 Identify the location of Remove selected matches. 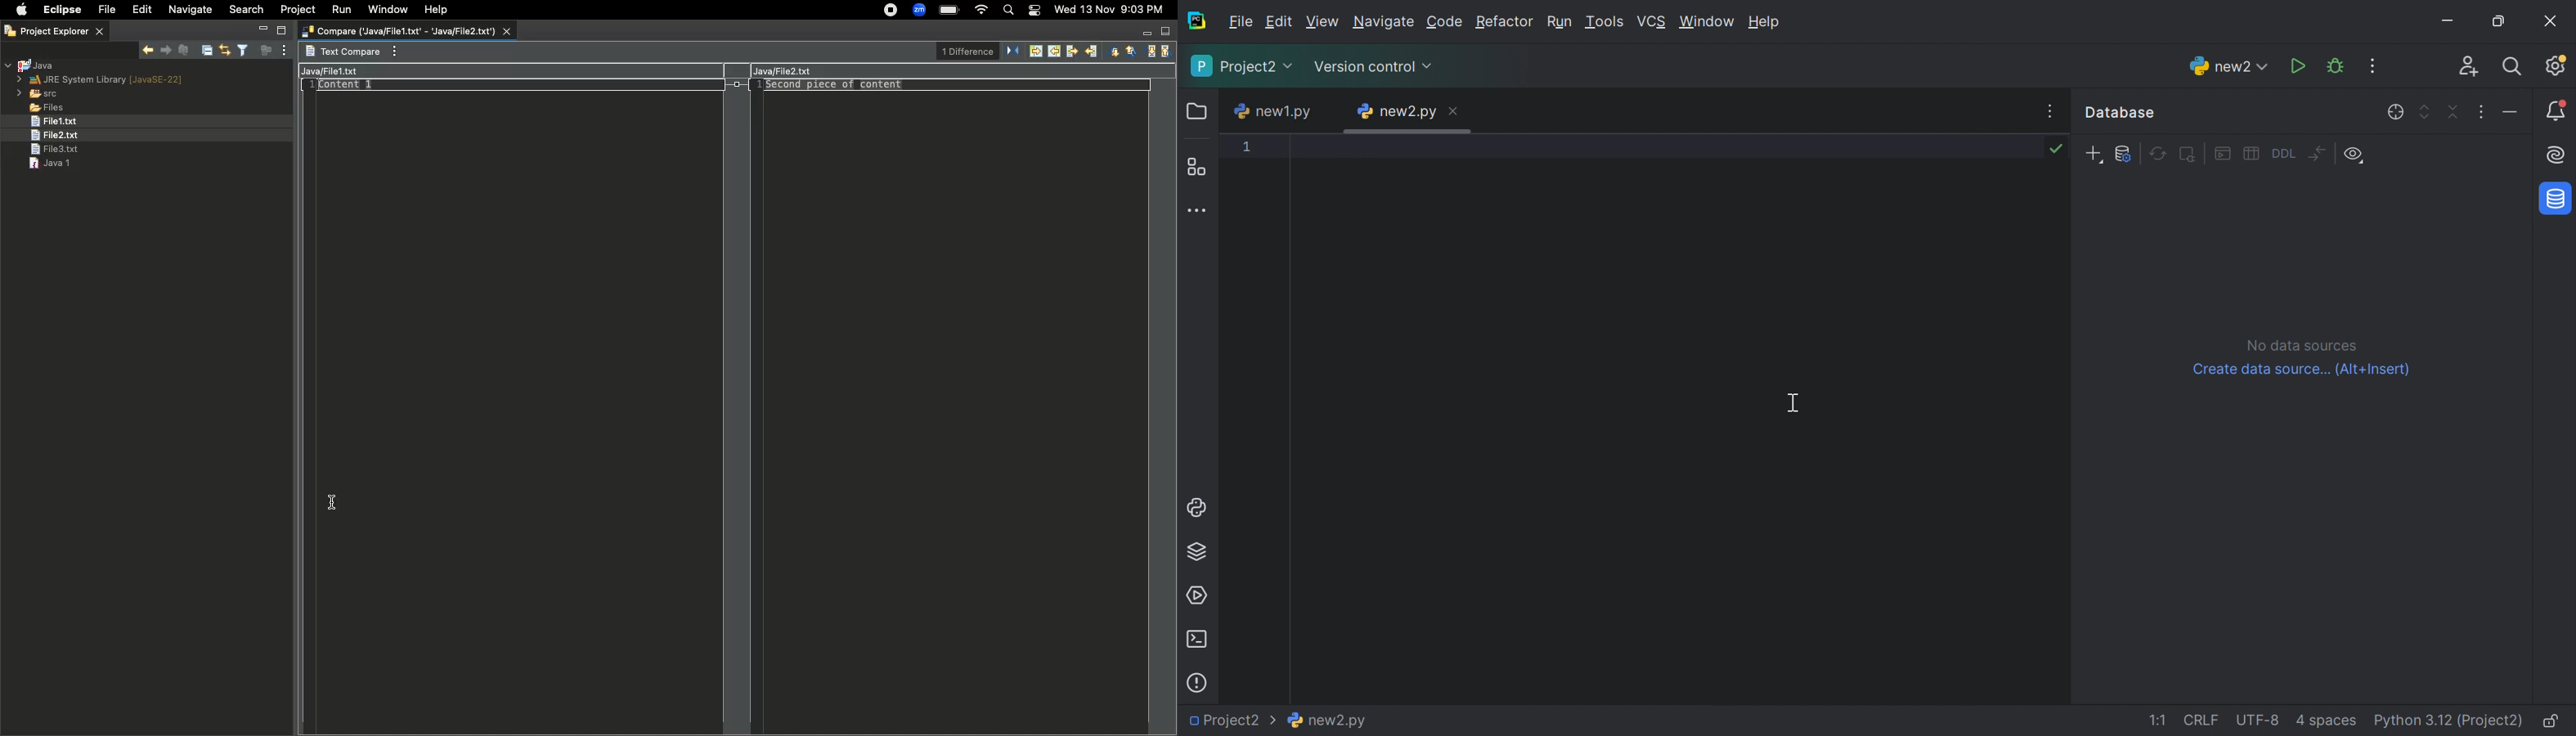
(183, 49).